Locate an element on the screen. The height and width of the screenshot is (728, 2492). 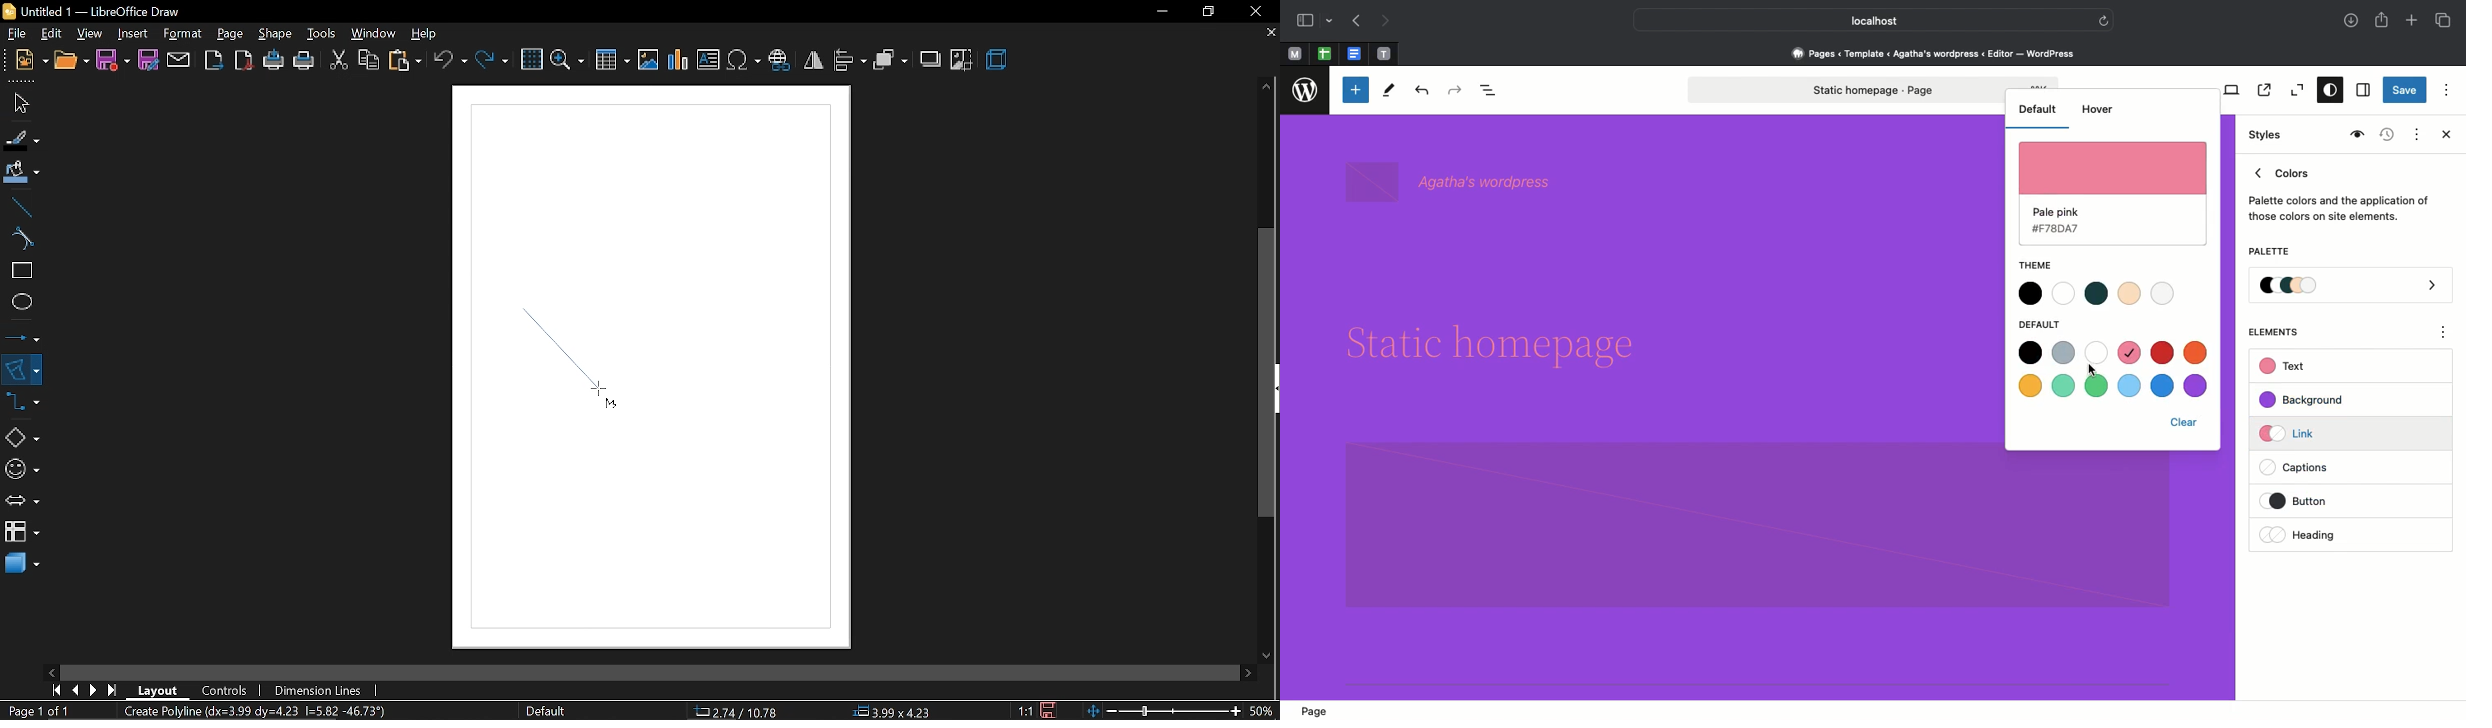
current page is located at coordinates (42, 711).